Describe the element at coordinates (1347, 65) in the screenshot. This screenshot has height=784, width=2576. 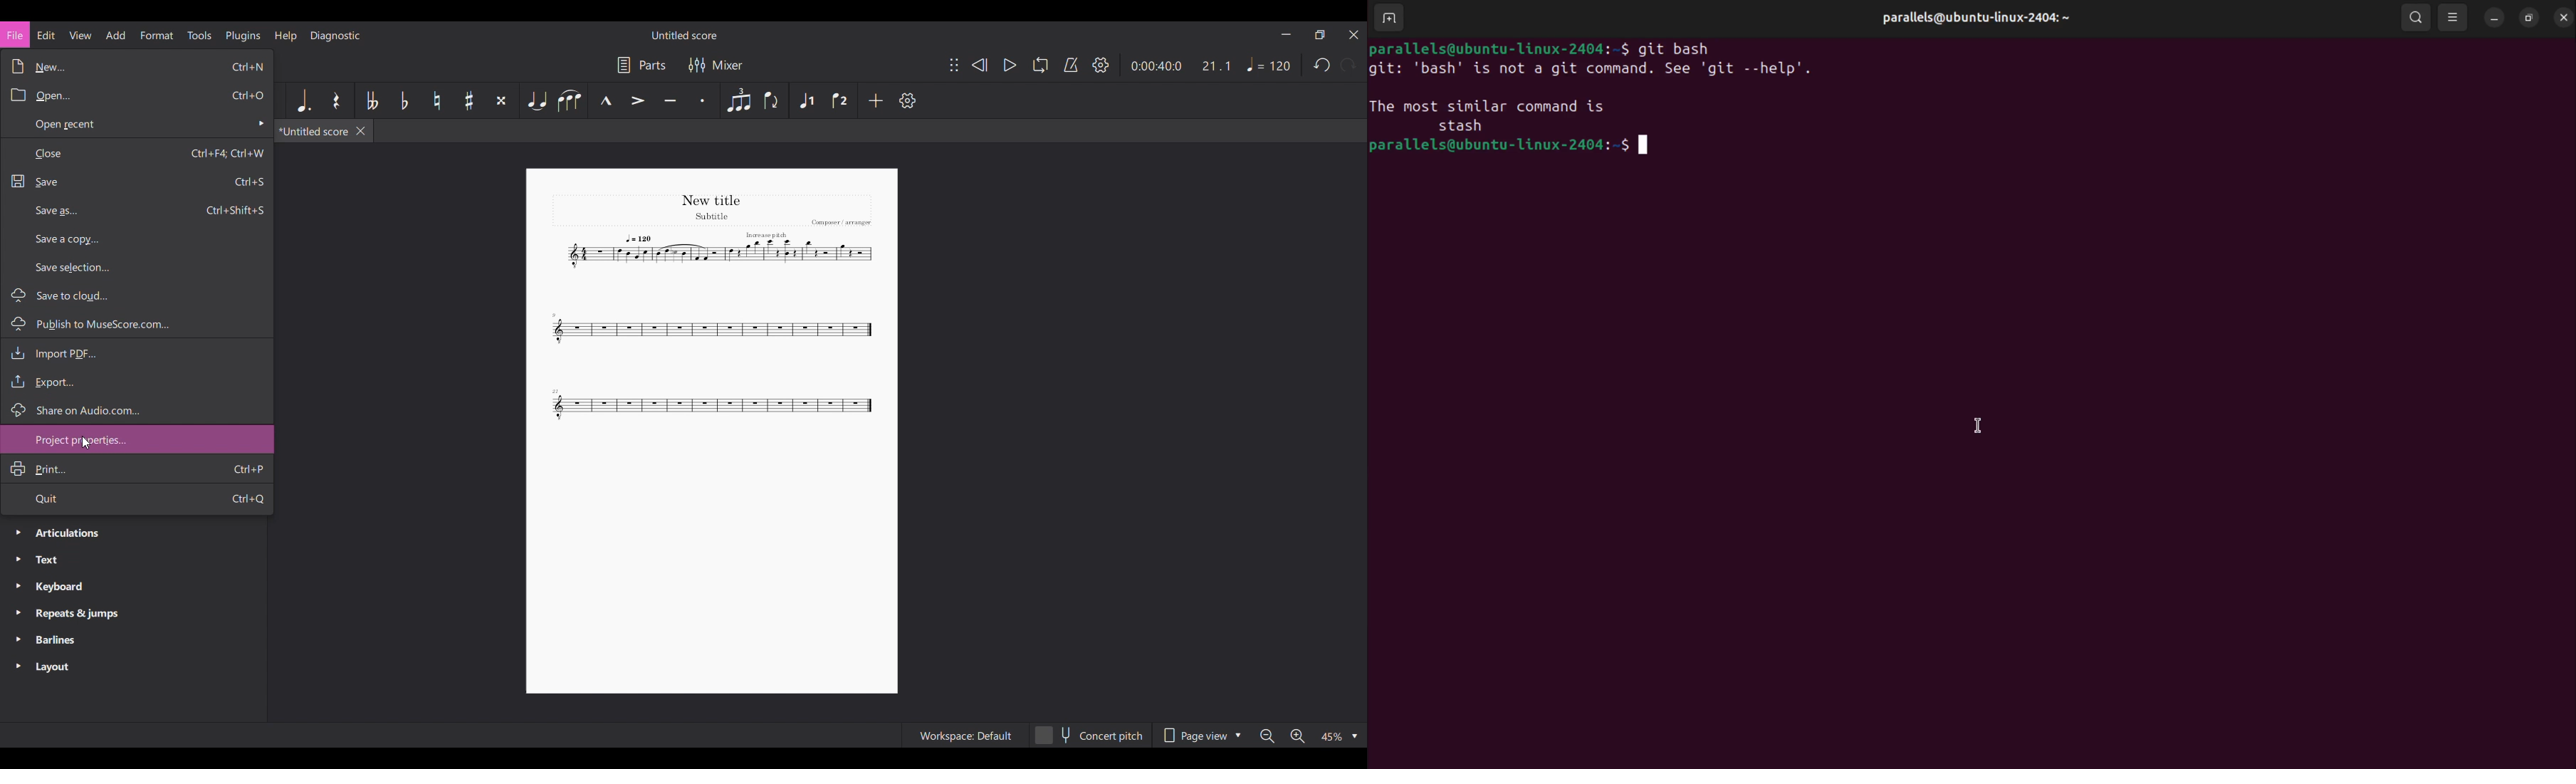
I see `Redo` at that location.